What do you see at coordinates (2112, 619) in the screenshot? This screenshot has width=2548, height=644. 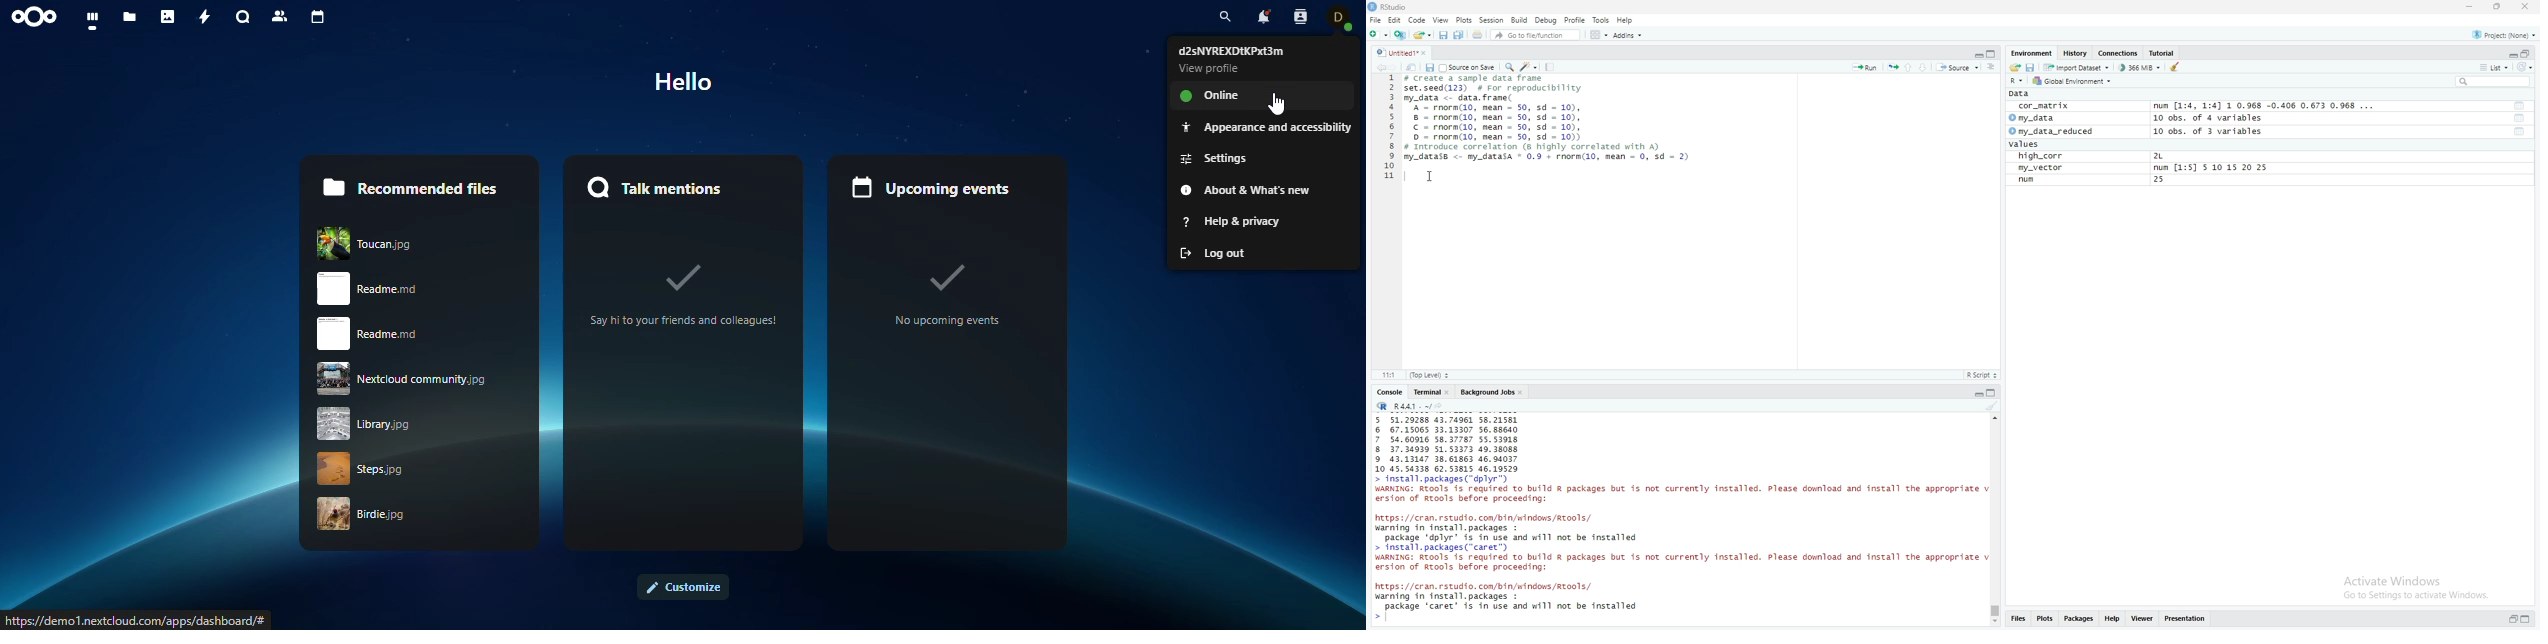 I see `Help` at bounding box center [2112, 619].